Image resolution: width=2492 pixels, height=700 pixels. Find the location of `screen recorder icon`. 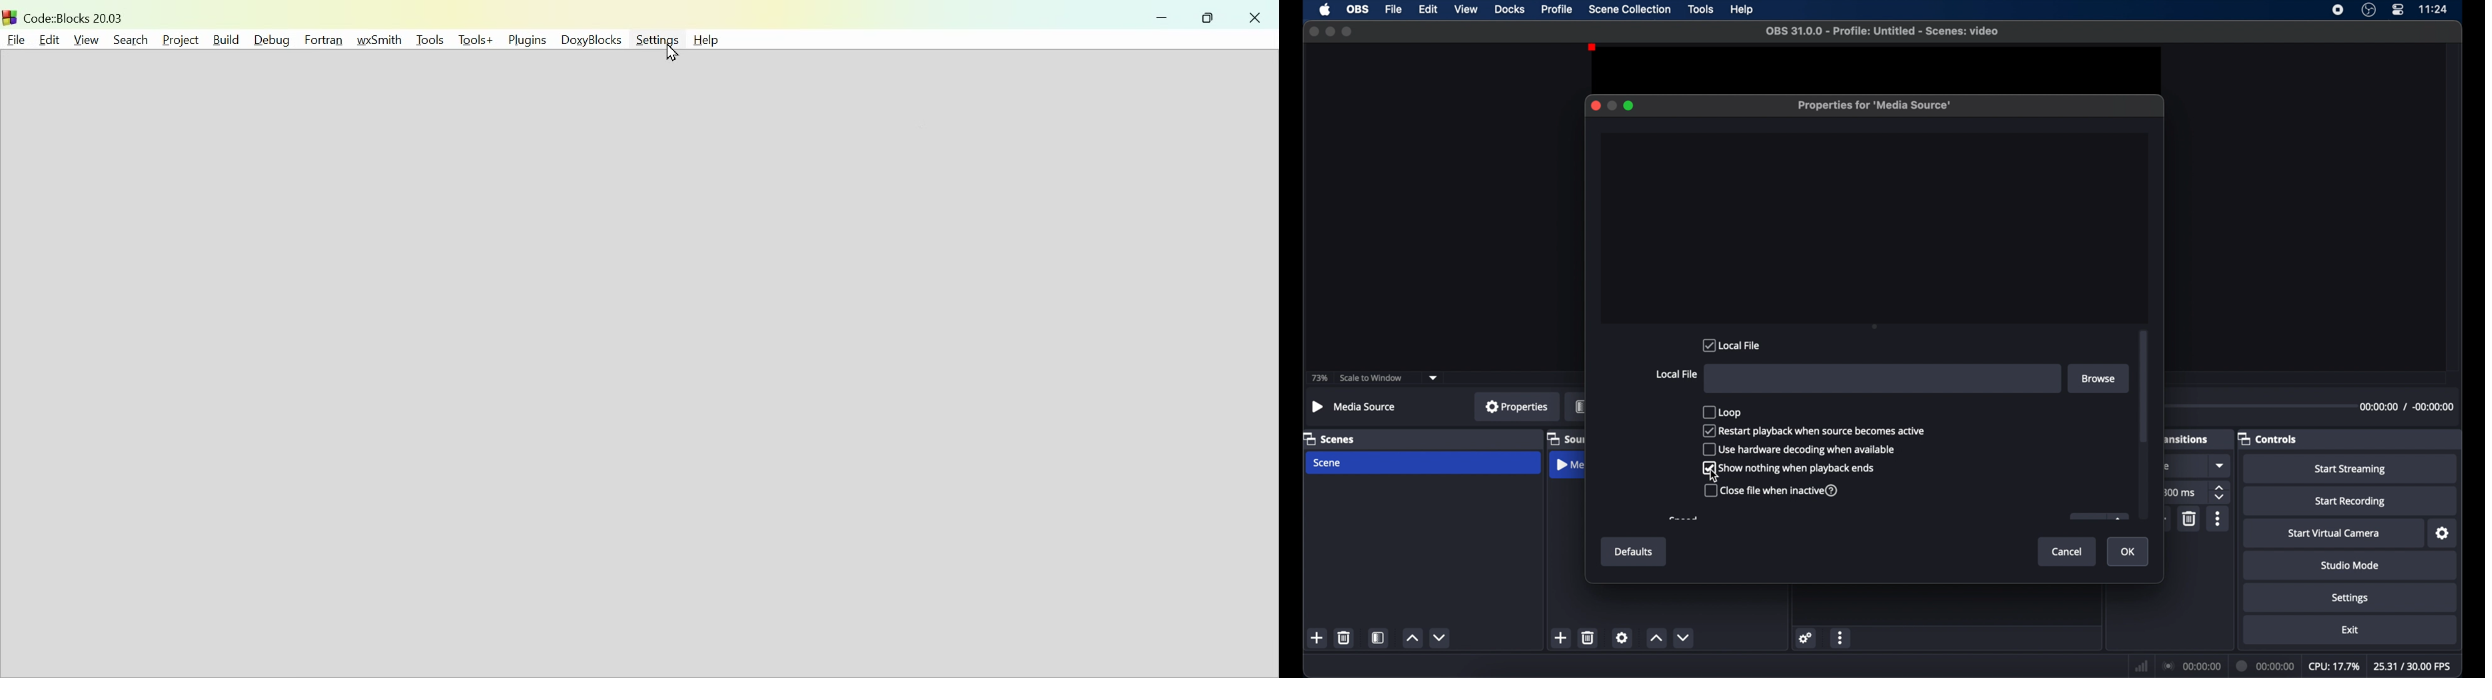

screen recorder icon is located at coordinates (2337, 9).